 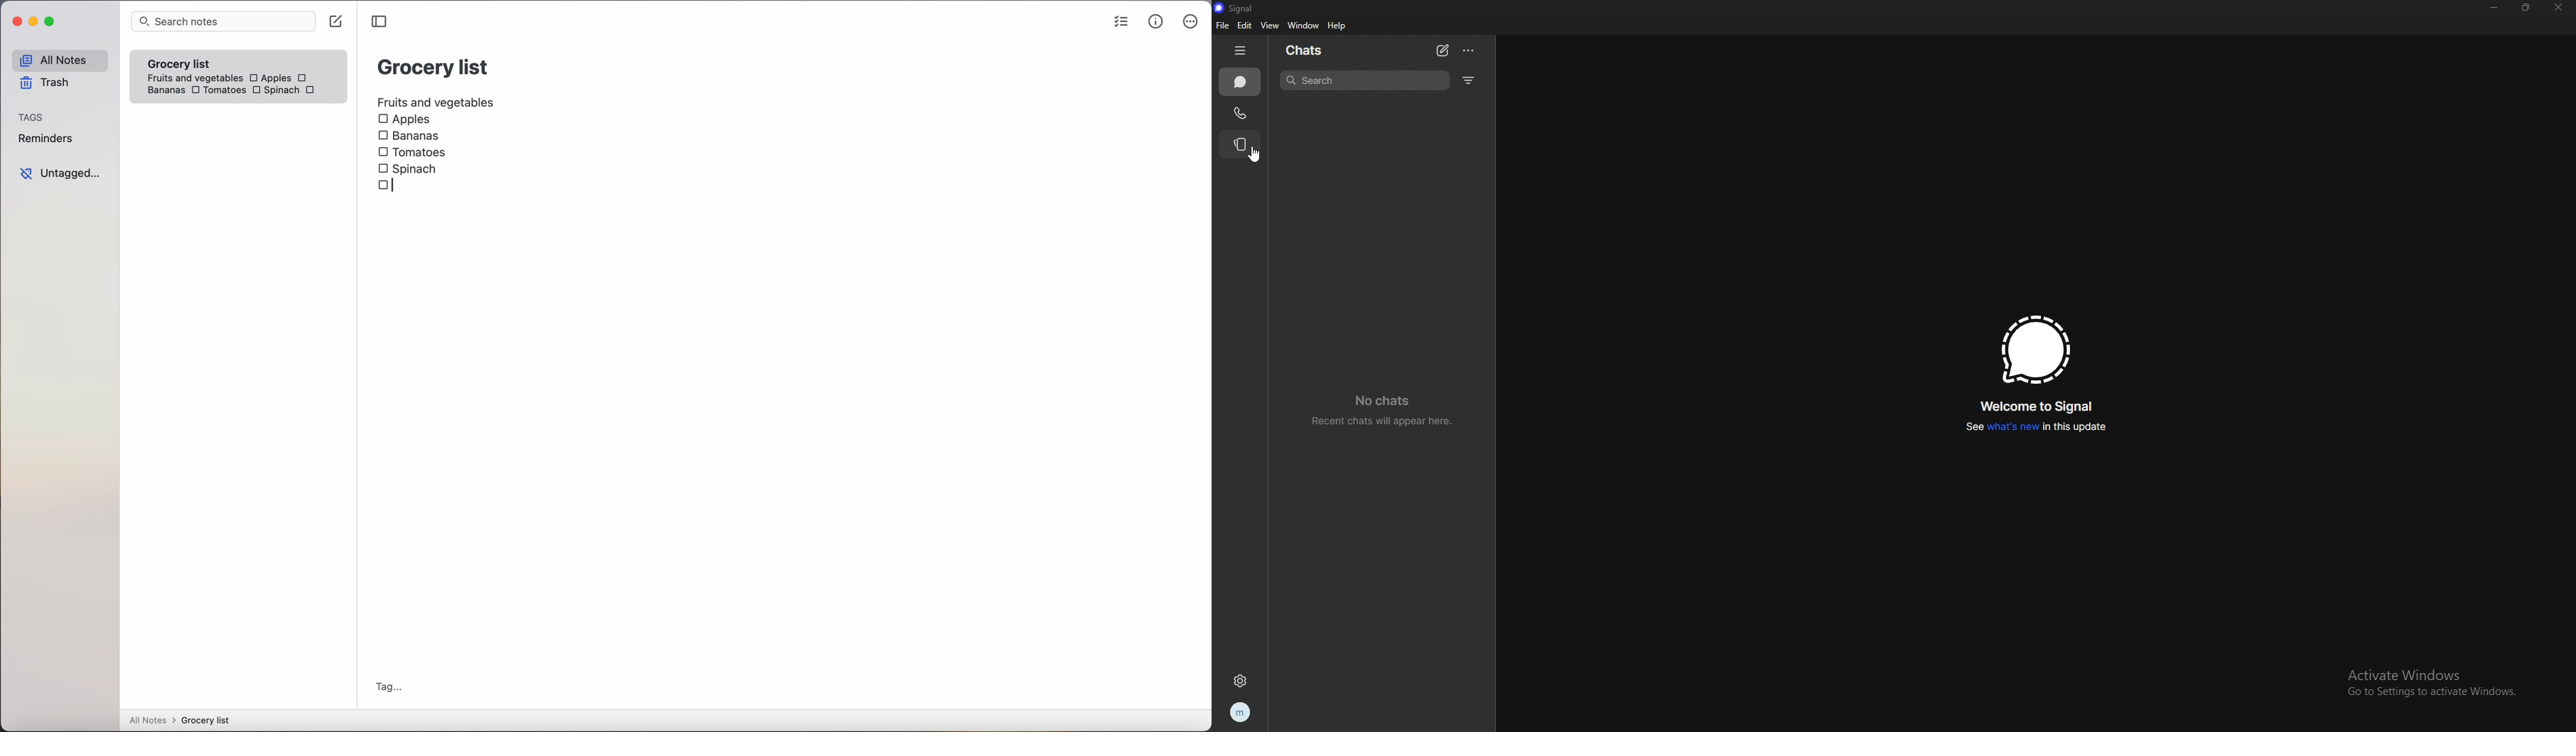 I want to click on bananas, so click(x=164, y=90).